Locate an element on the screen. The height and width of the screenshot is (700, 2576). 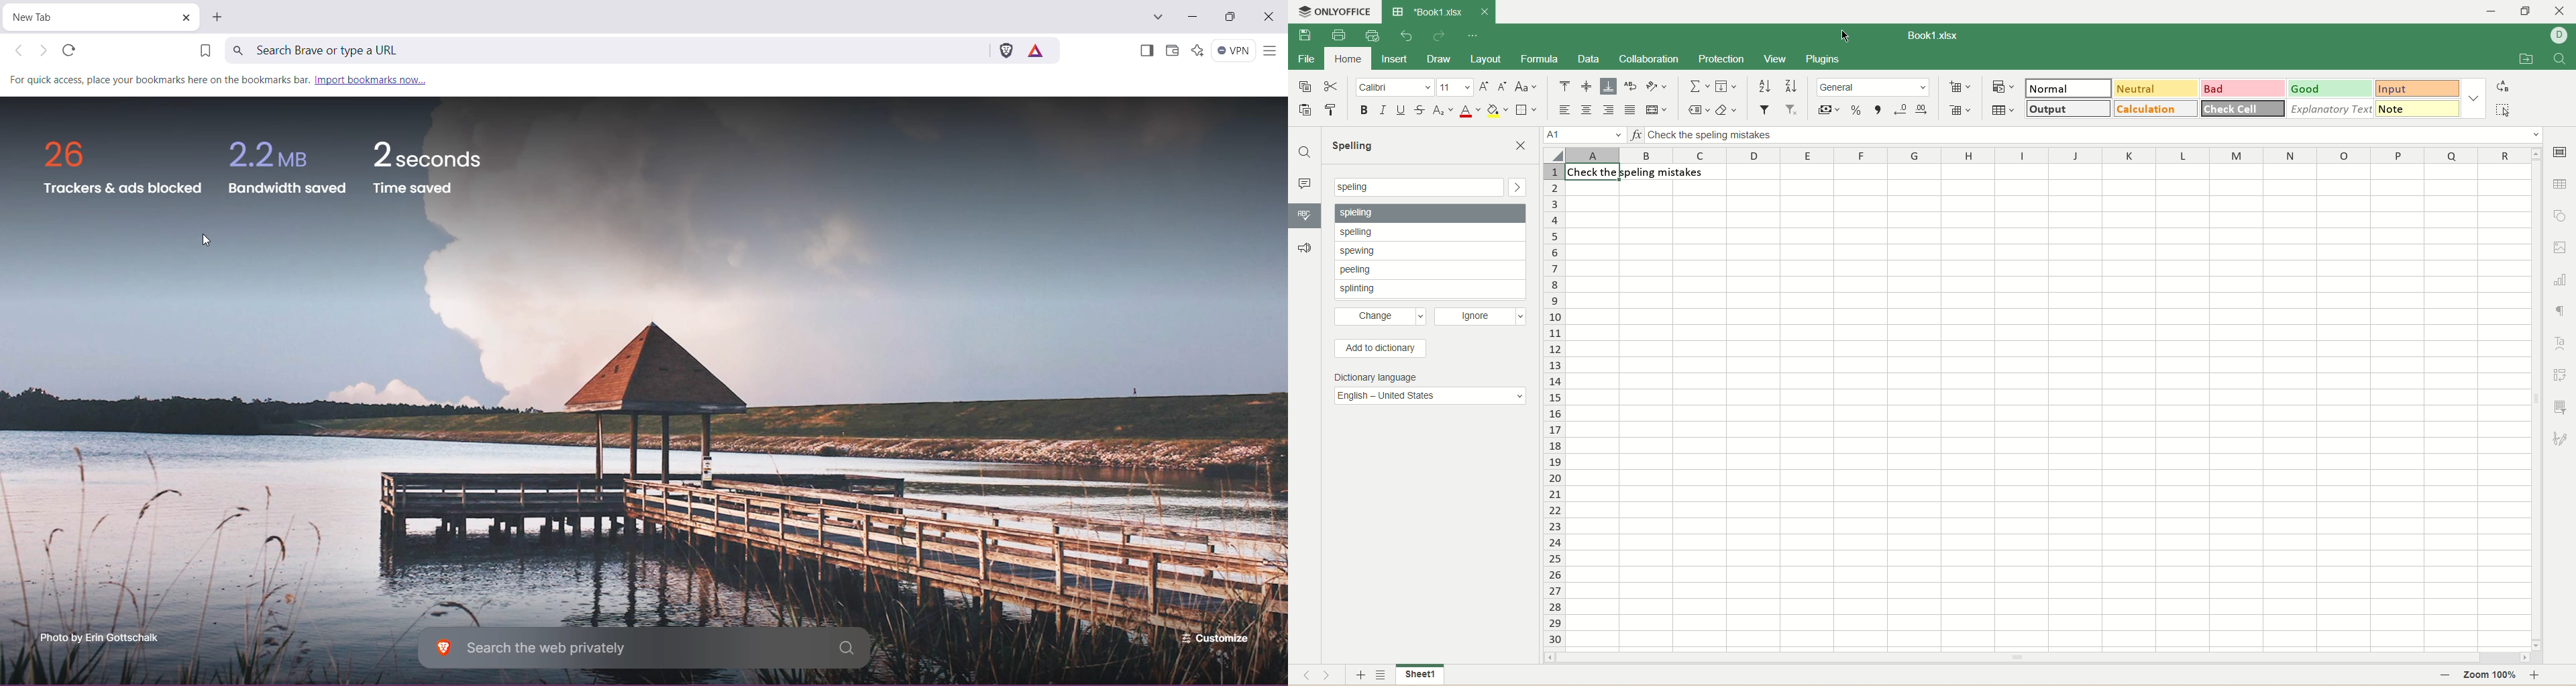
comma style is located at coordinates (1878, 110).